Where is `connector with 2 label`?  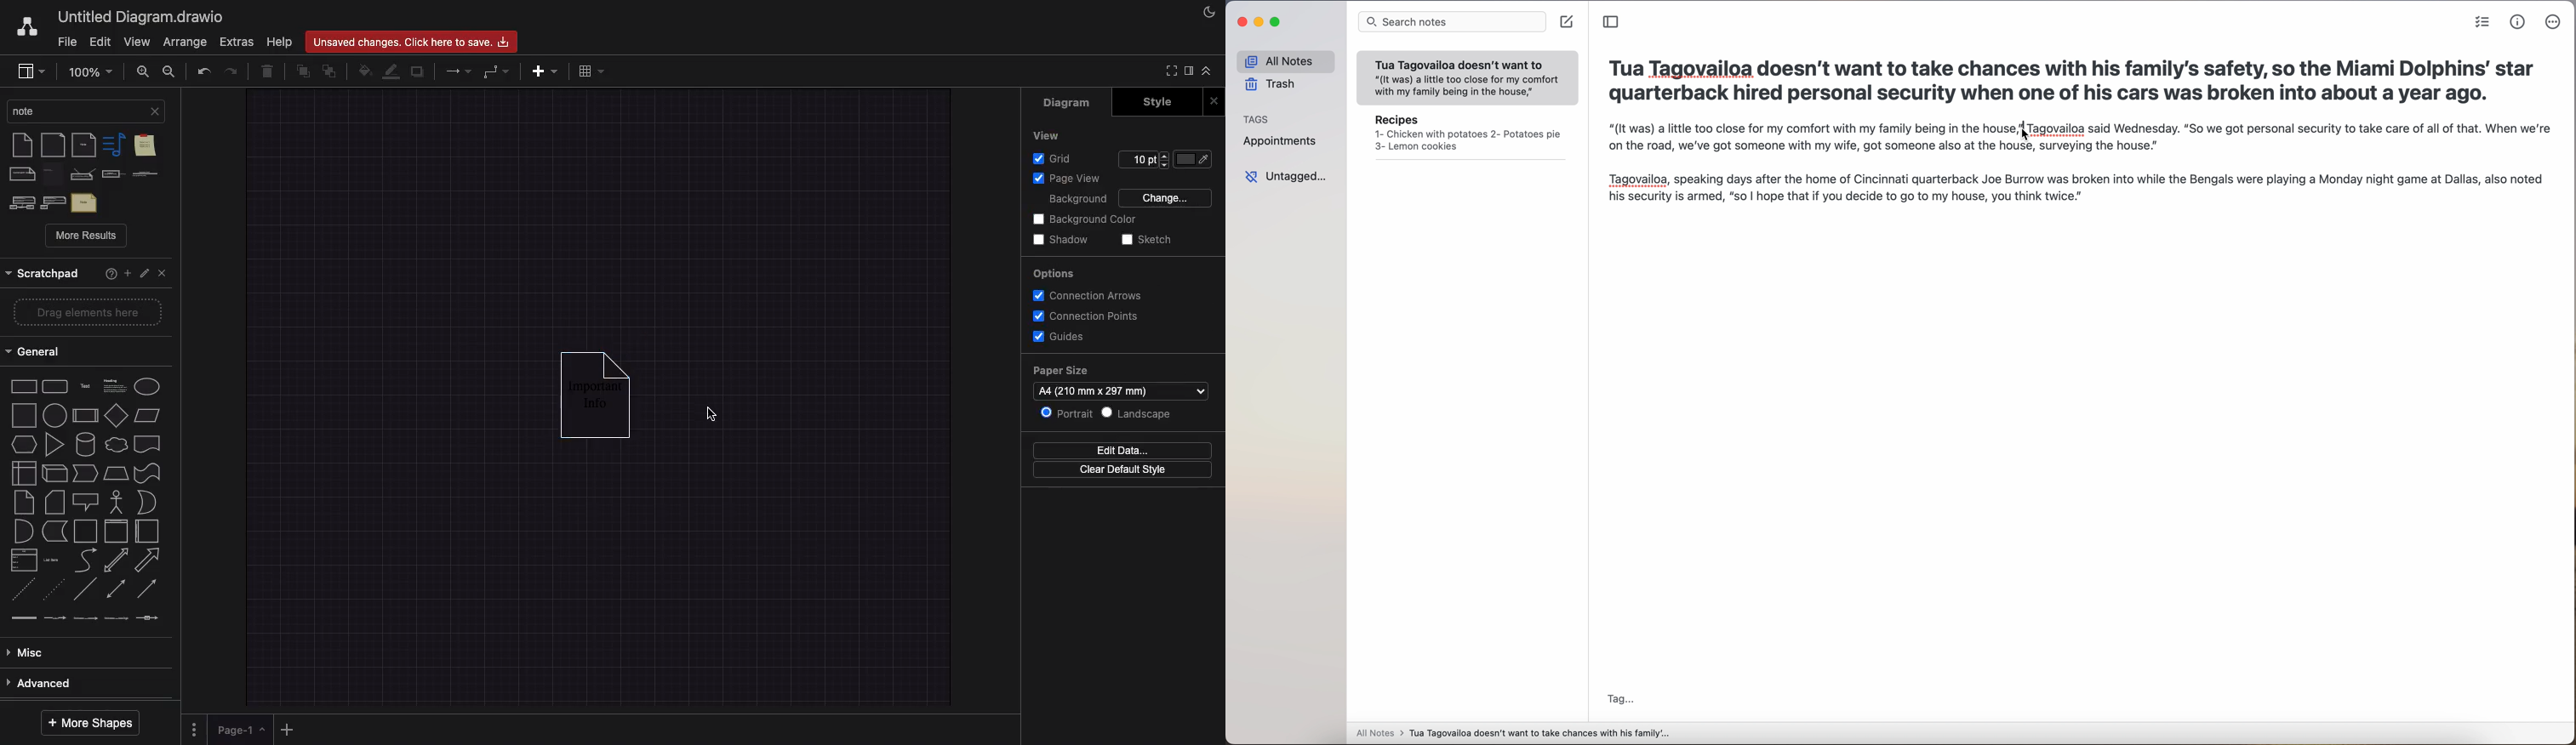
connector with 2 label is located at coordinates (88, 623).